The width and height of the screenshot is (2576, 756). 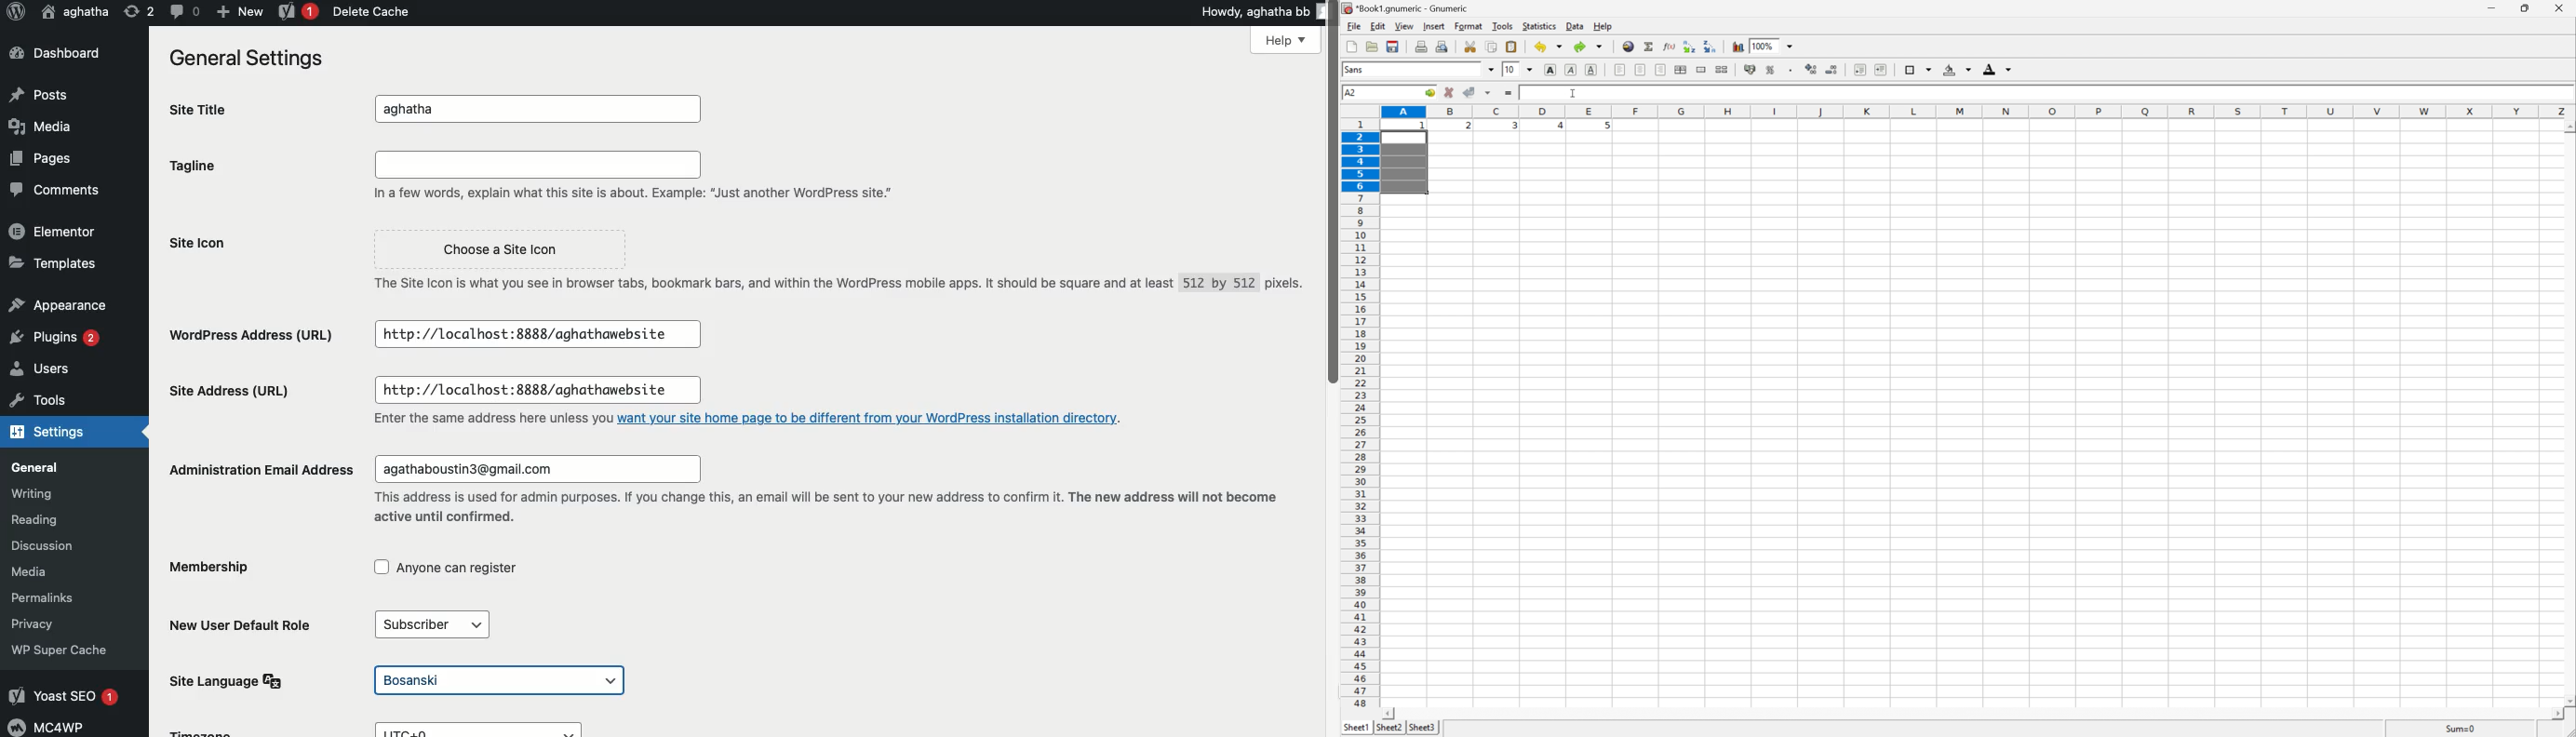 I want to click on Administration email address, so click(x=259, y=468).